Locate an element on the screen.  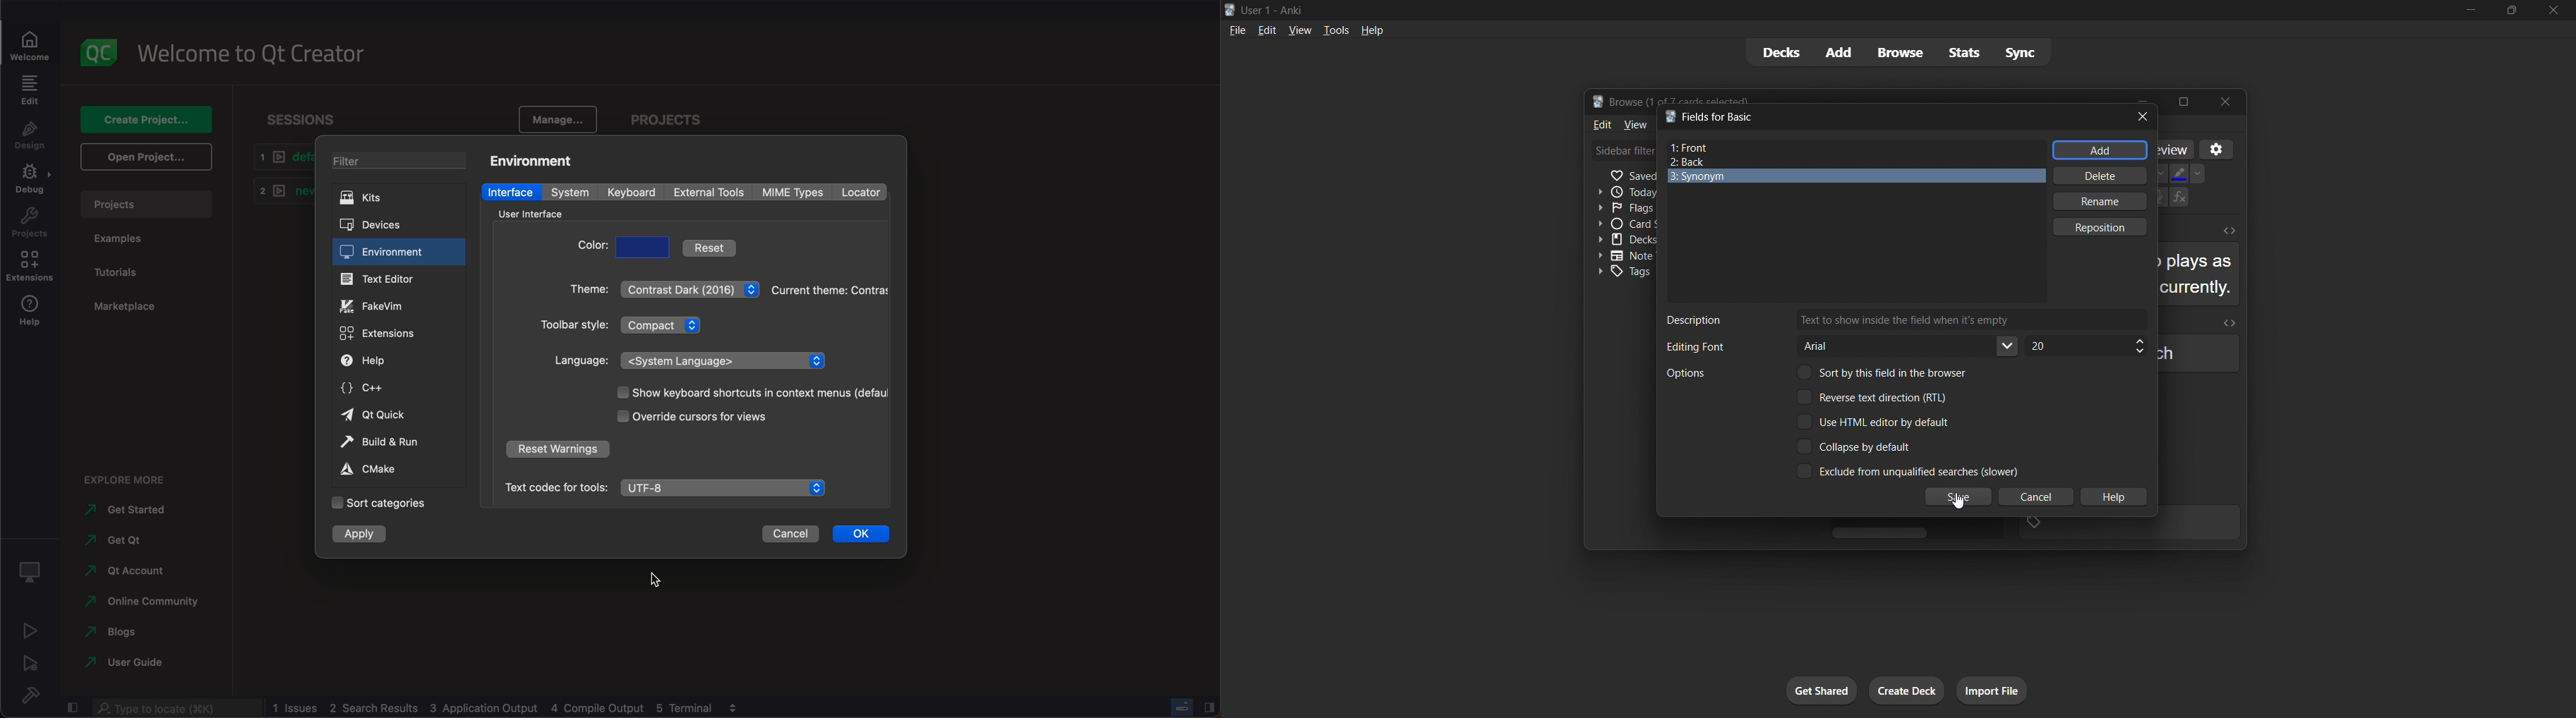
locator is located at coordinates (860, 192).